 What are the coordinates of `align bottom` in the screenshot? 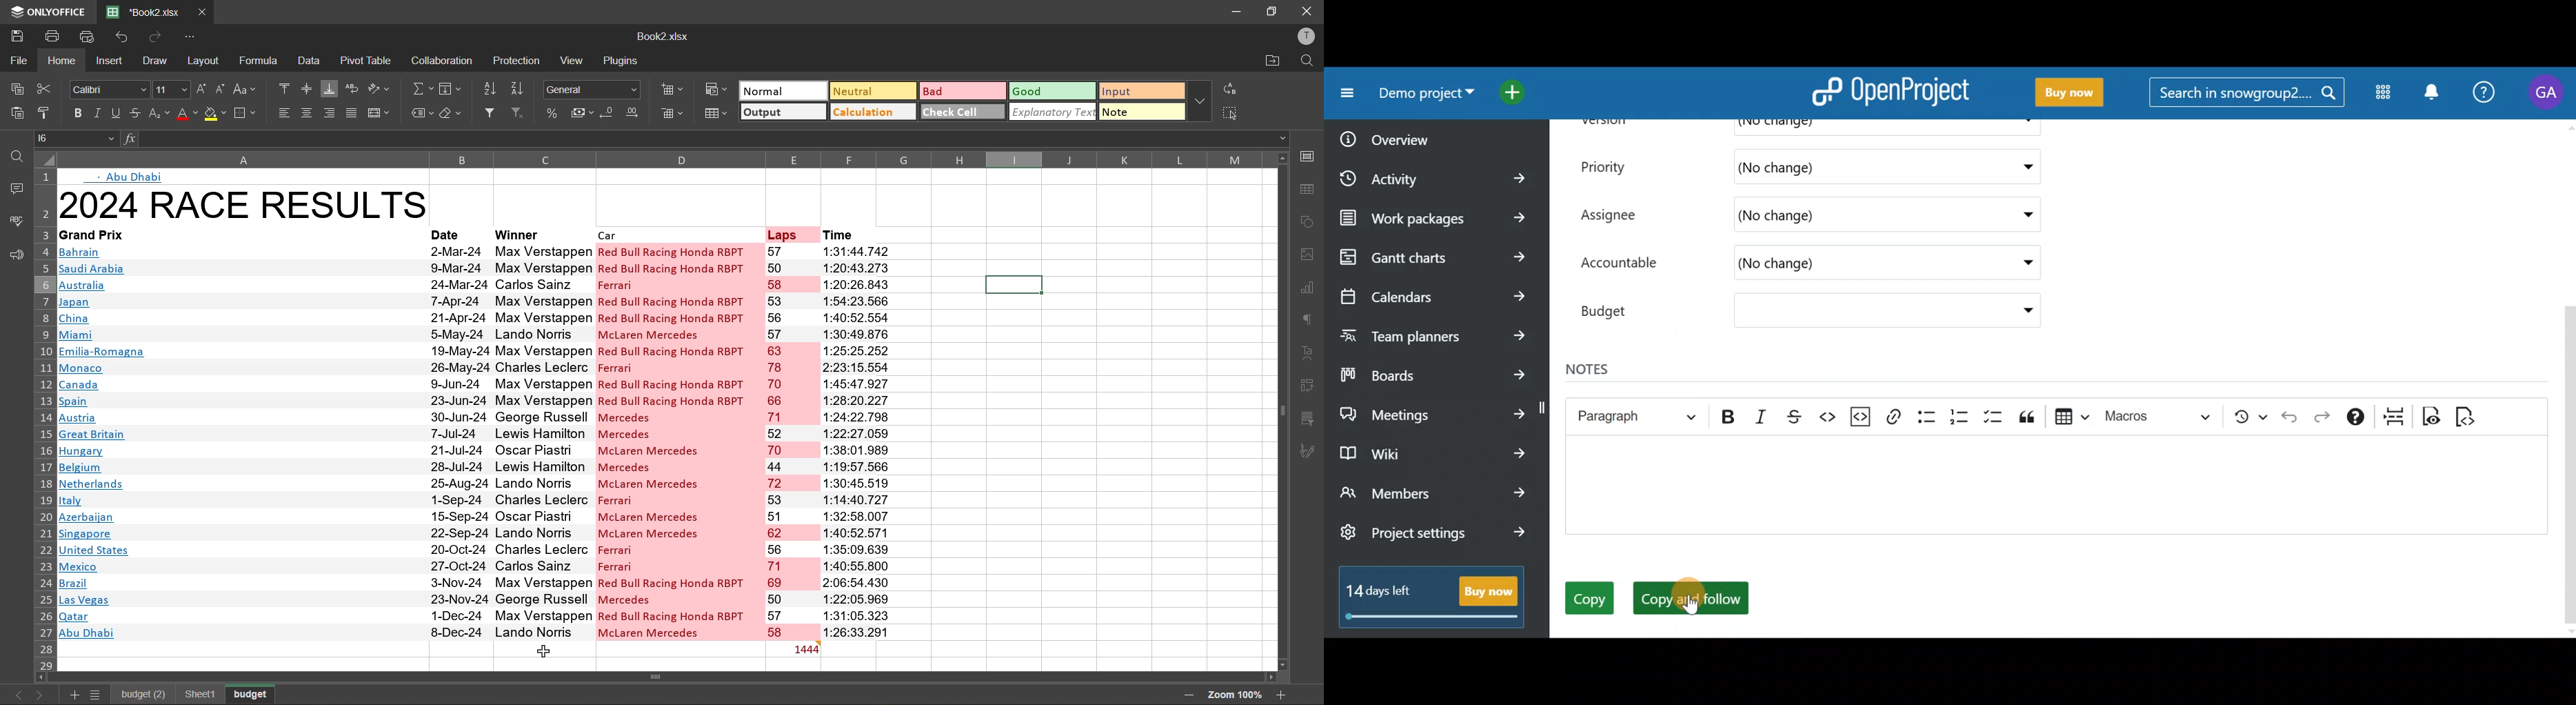 It's located at (330, 88).